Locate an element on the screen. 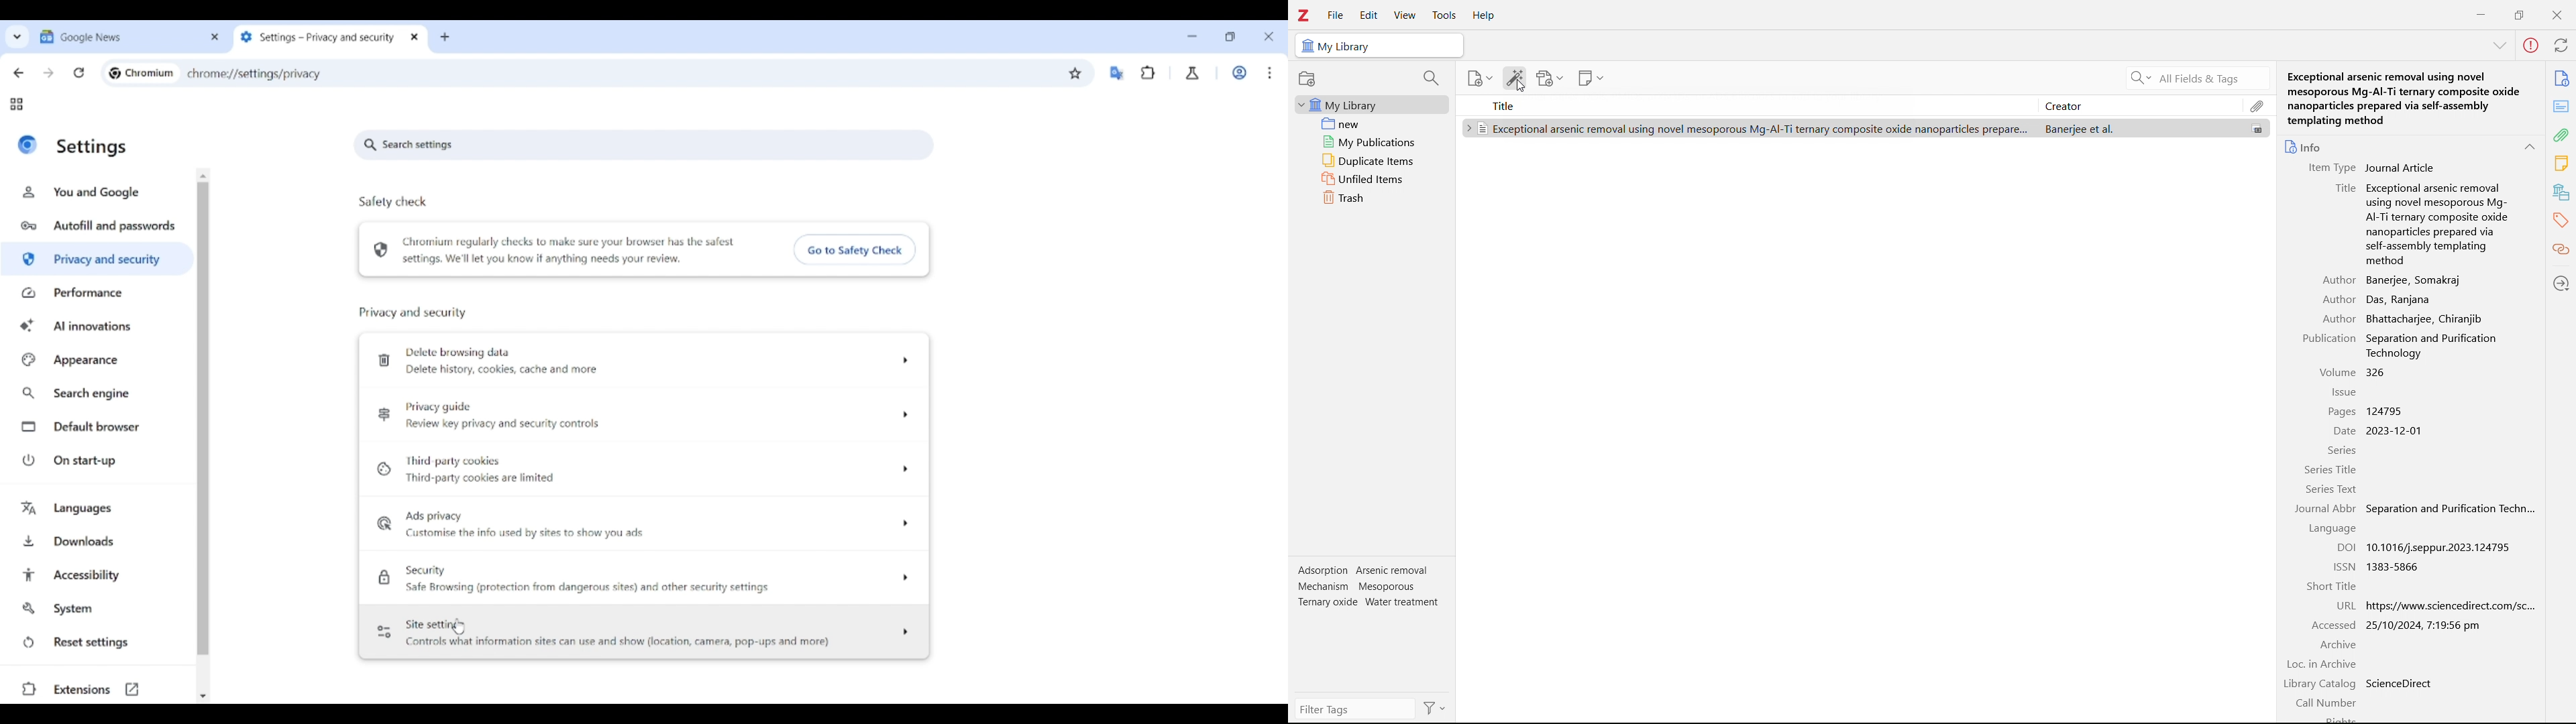 Image resolution: width=2576 pixels, height=728 pixels. view is located at coordinates (1405, 15).